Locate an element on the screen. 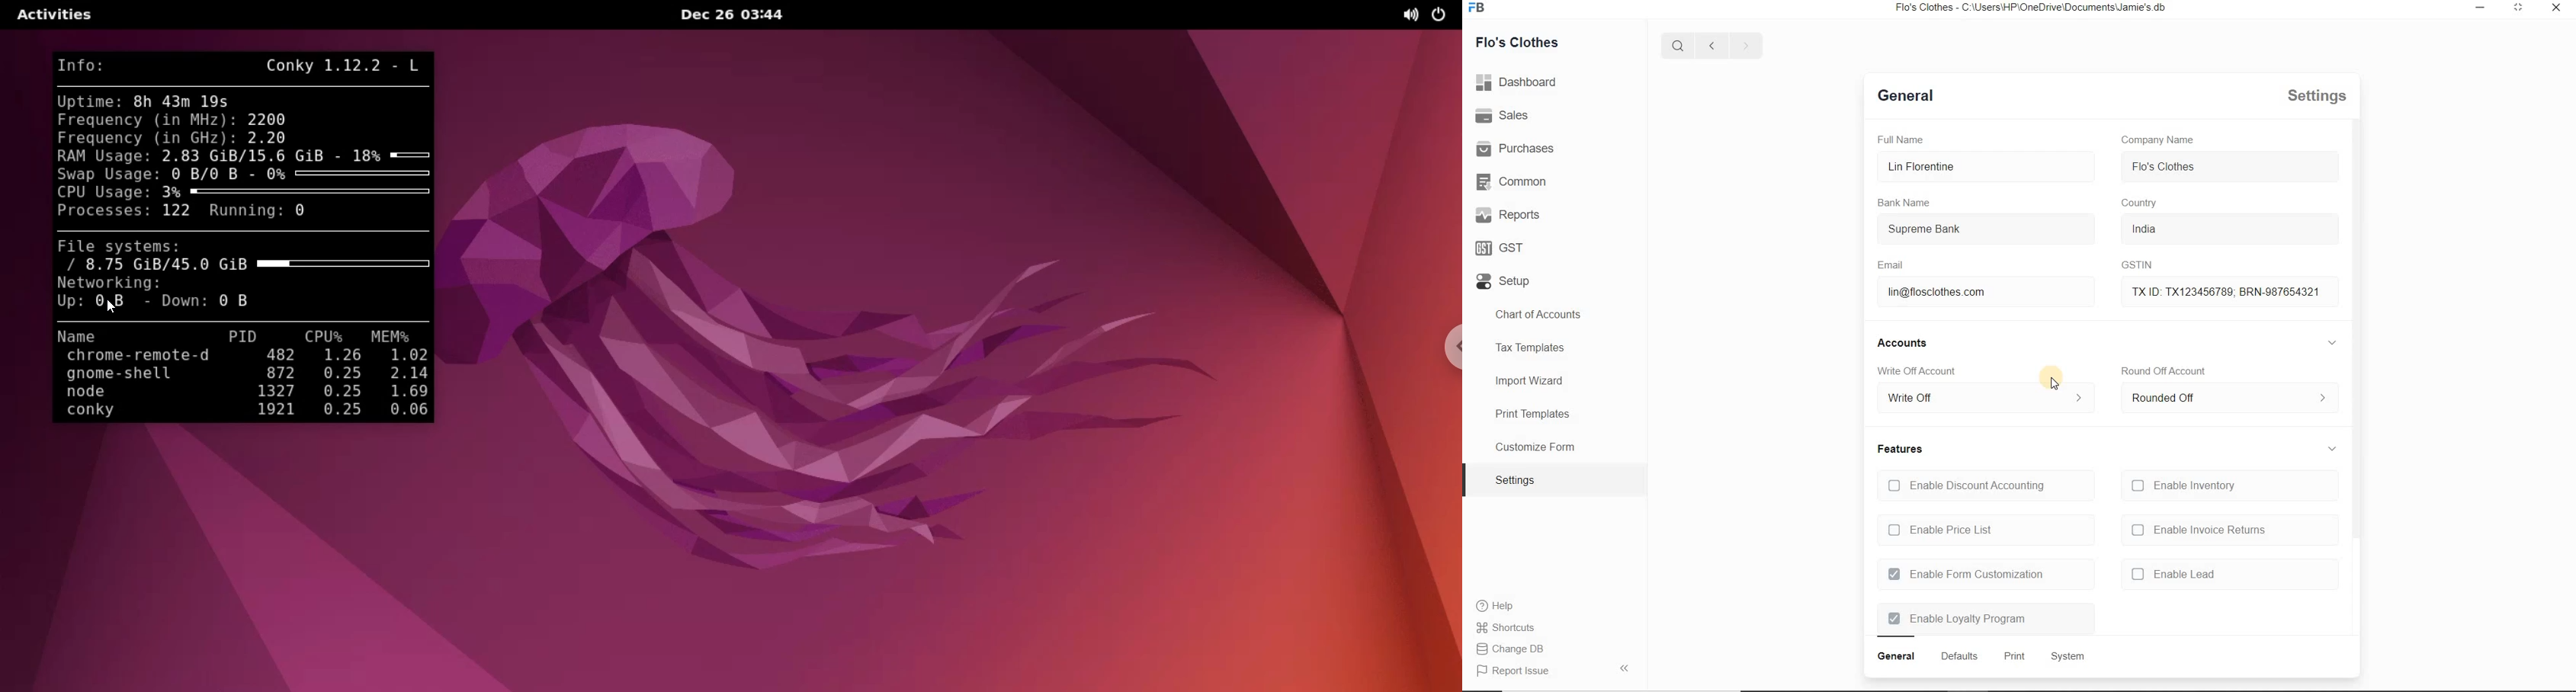 The image size is (2576, 700). Enable Invoice Returns is located at coordinates (2231, 531).